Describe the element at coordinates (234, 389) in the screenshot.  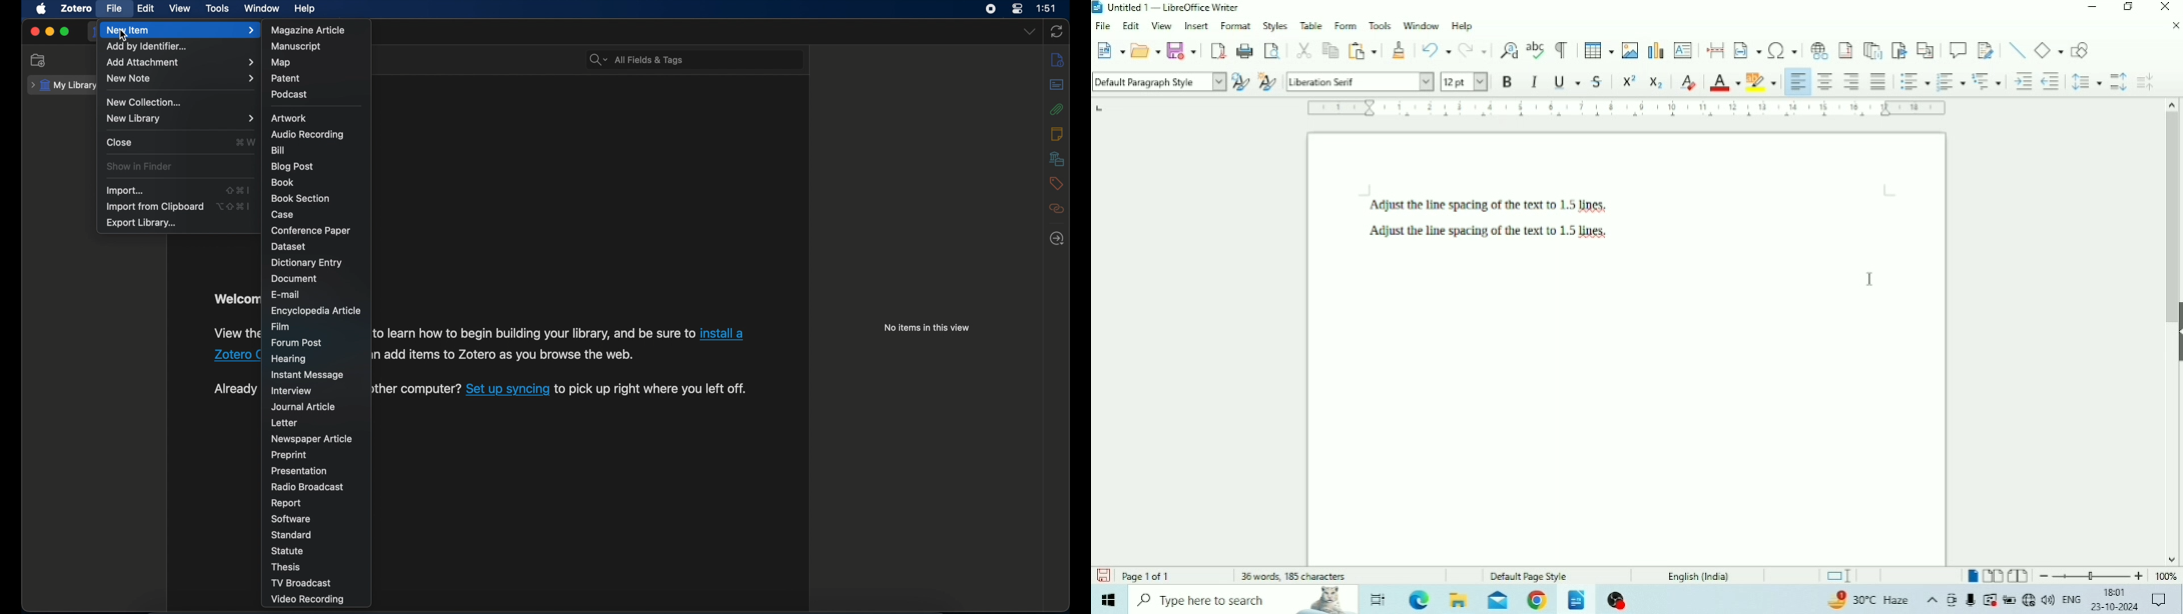
I see `Already` at that location.